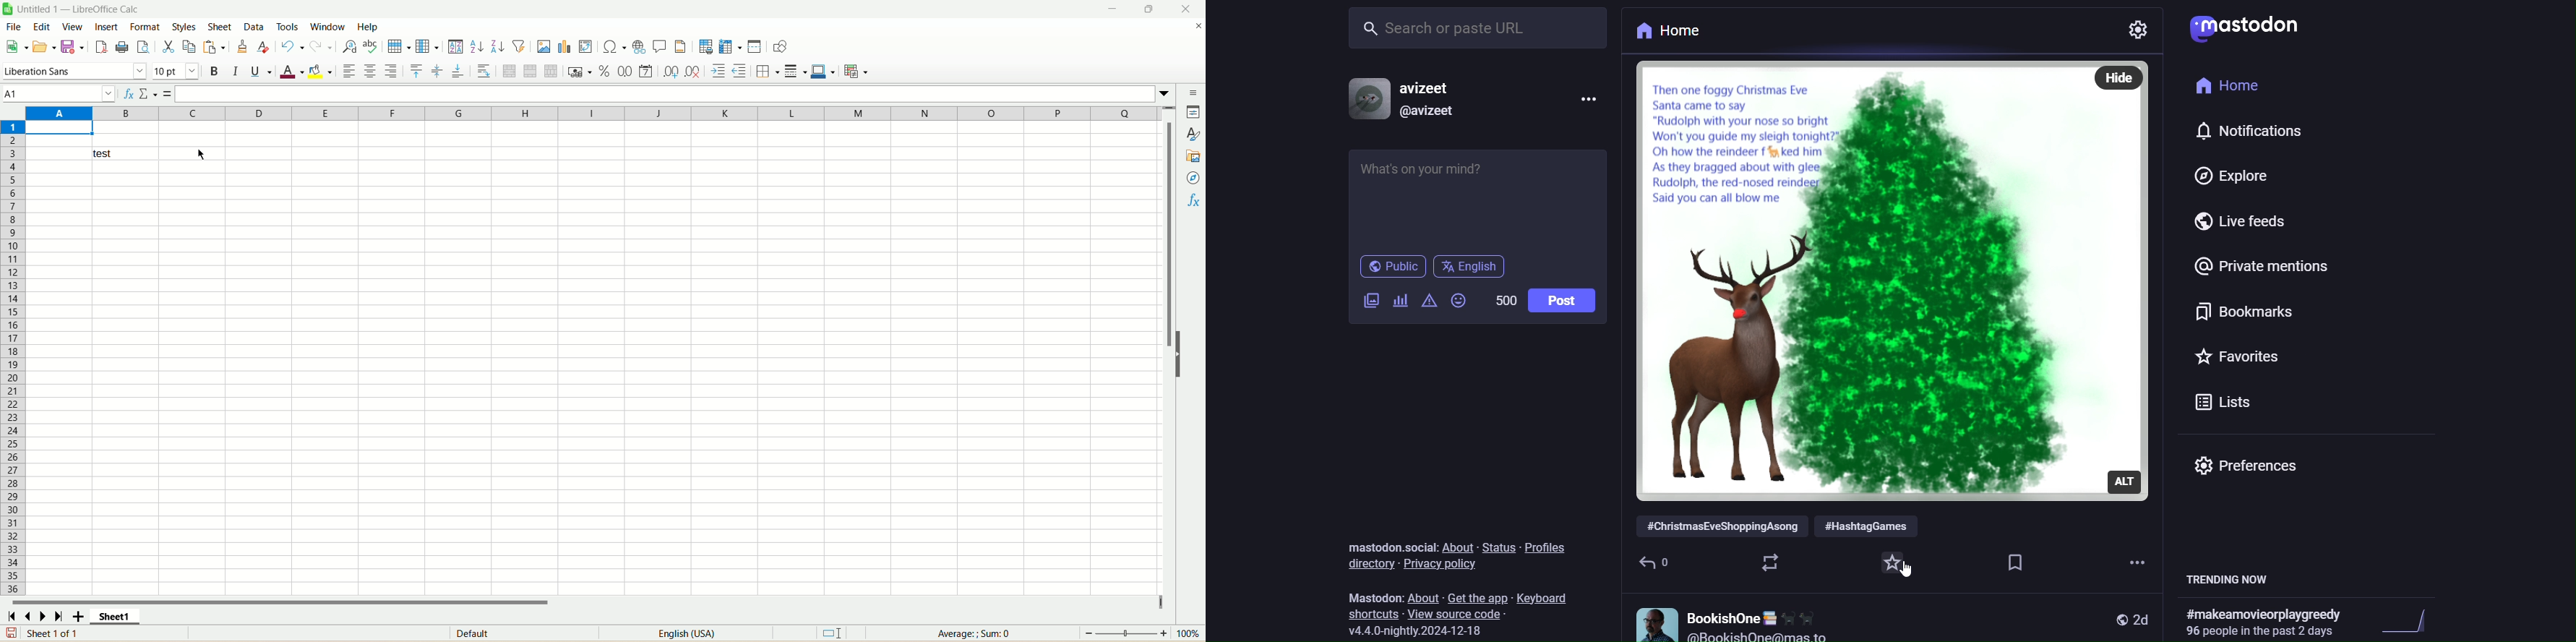 Image resolution: width=2576 pixels, height=644 pixels. I want to click on Name box, so click(59, 94).